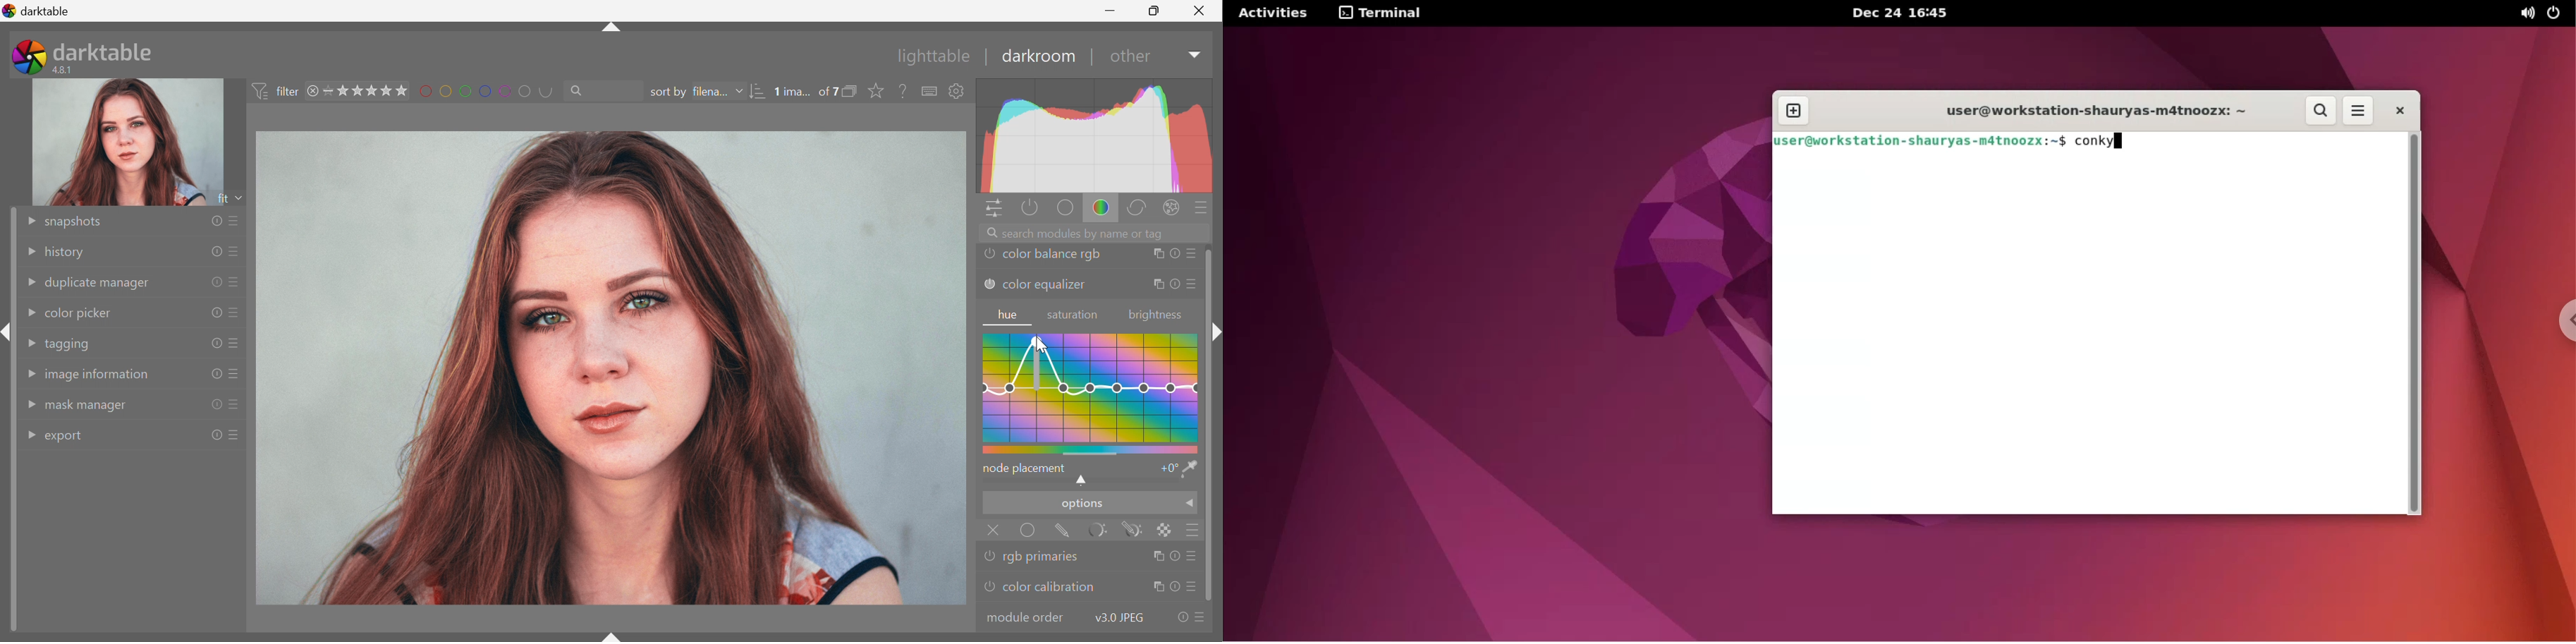  I want to click on image, so click(129, 142).